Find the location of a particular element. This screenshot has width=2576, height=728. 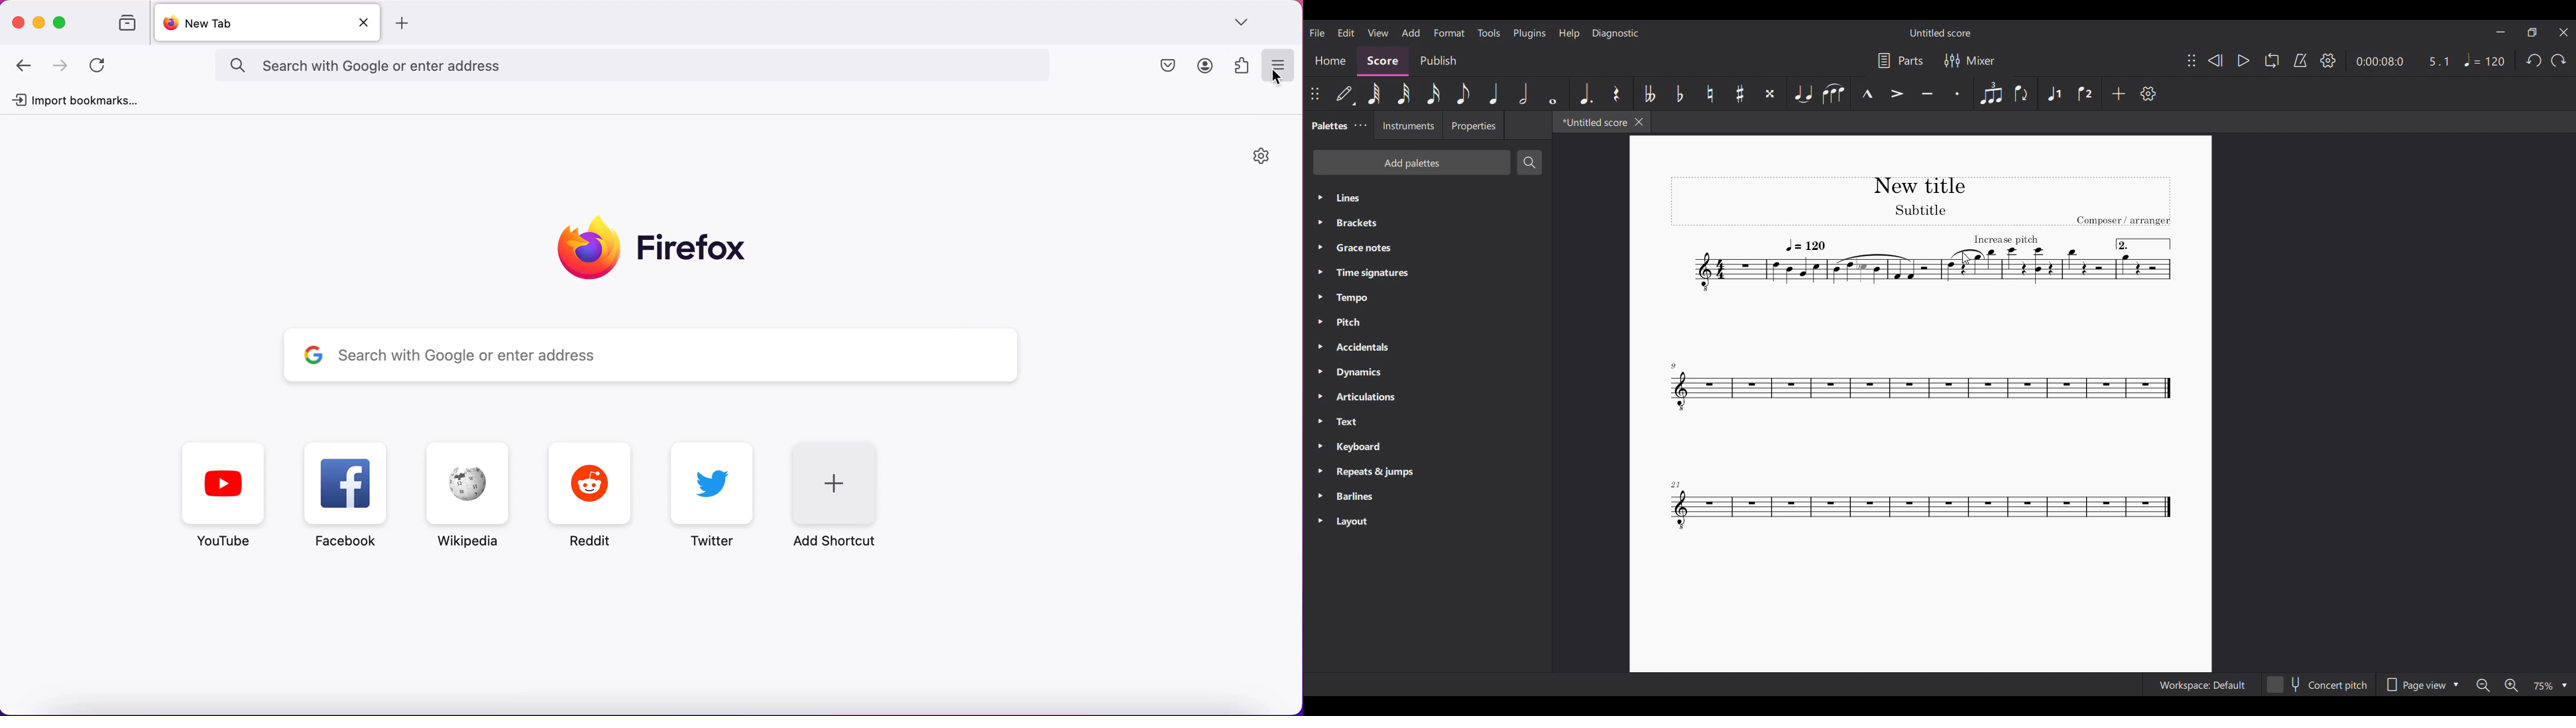

Slur is located at coordinates (1834, 93).